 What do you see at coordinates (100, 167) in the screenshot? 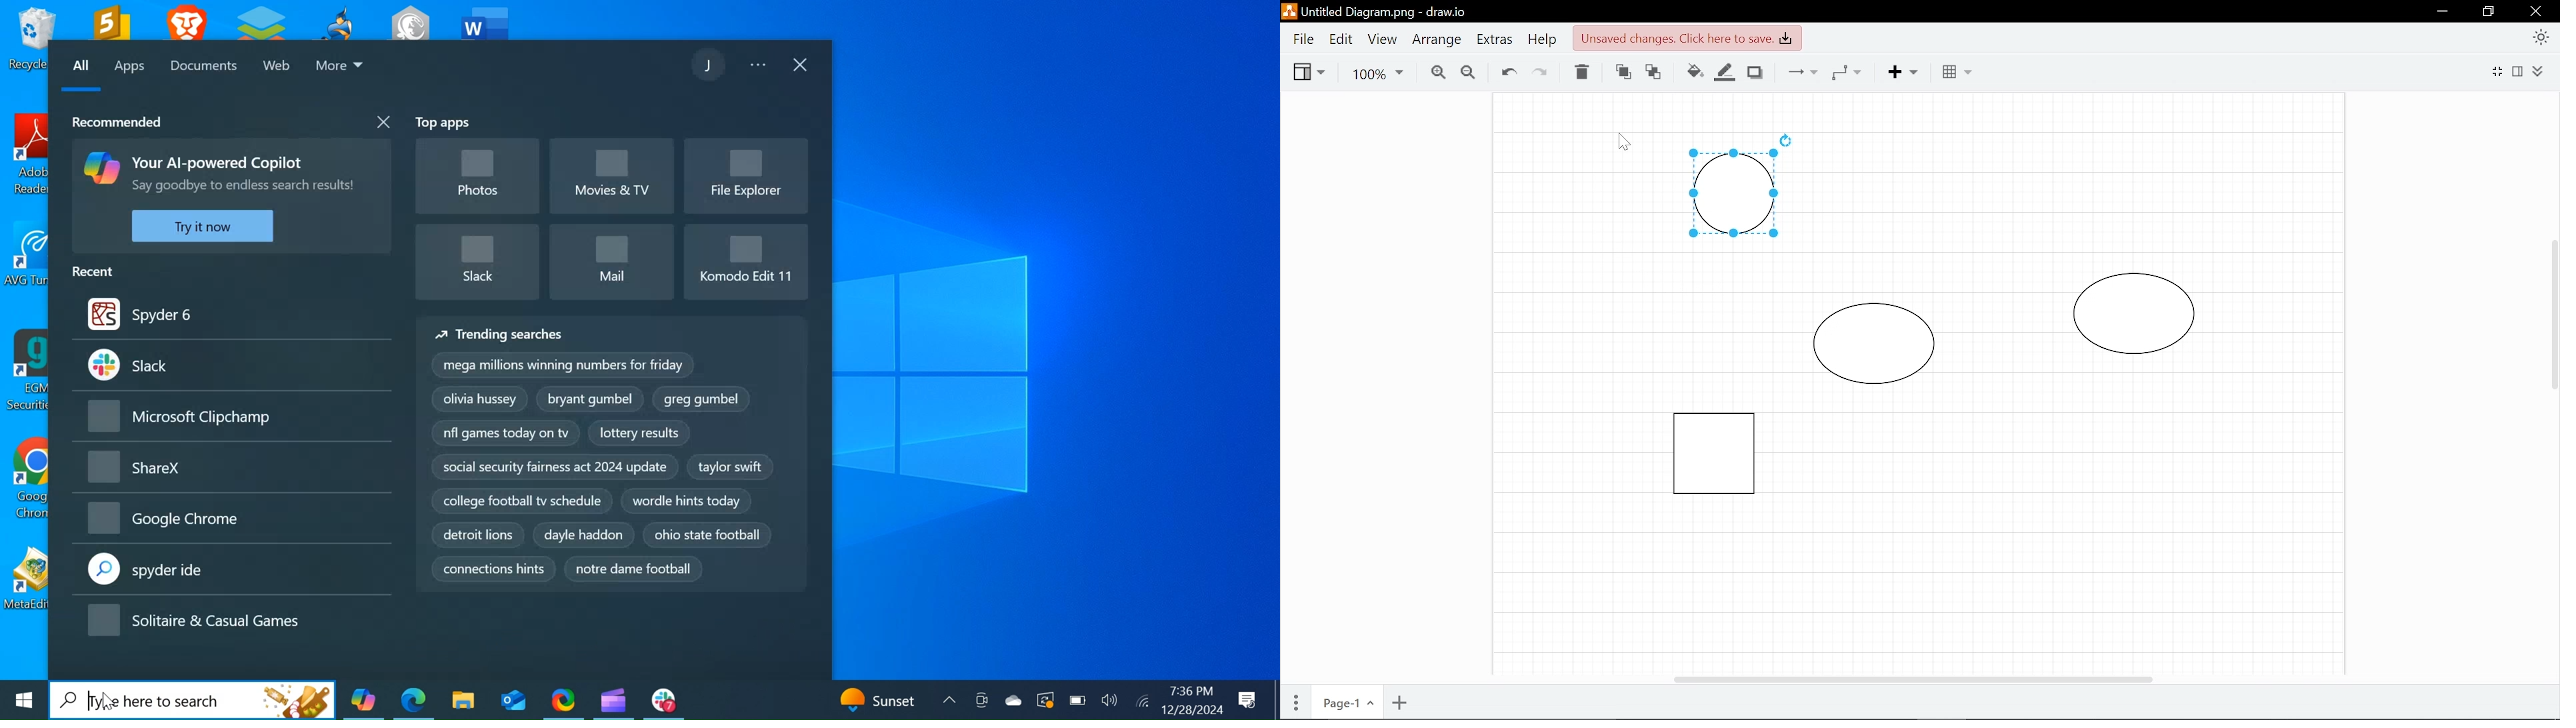
I see `Copilot Logo` at bounding box center [100, 167].